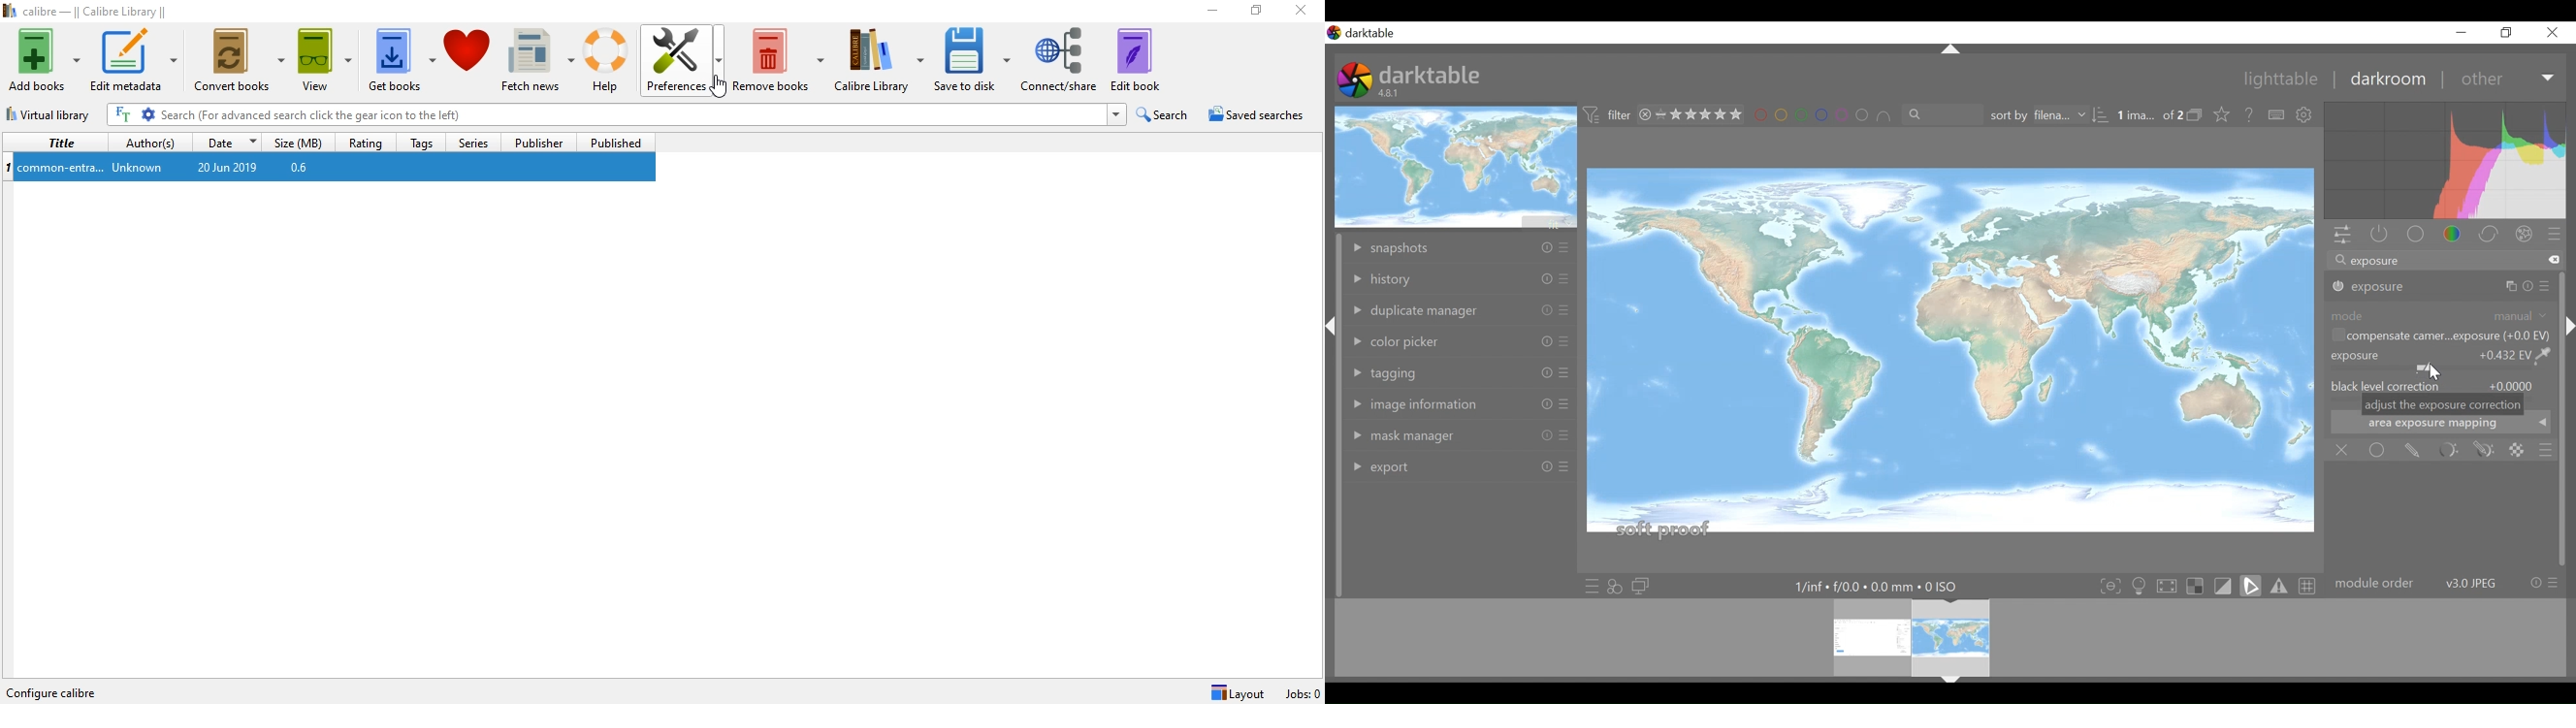 This screenshot has height=728, width=2576. I want to click on toggle gamut checking, so click(2280, 585).